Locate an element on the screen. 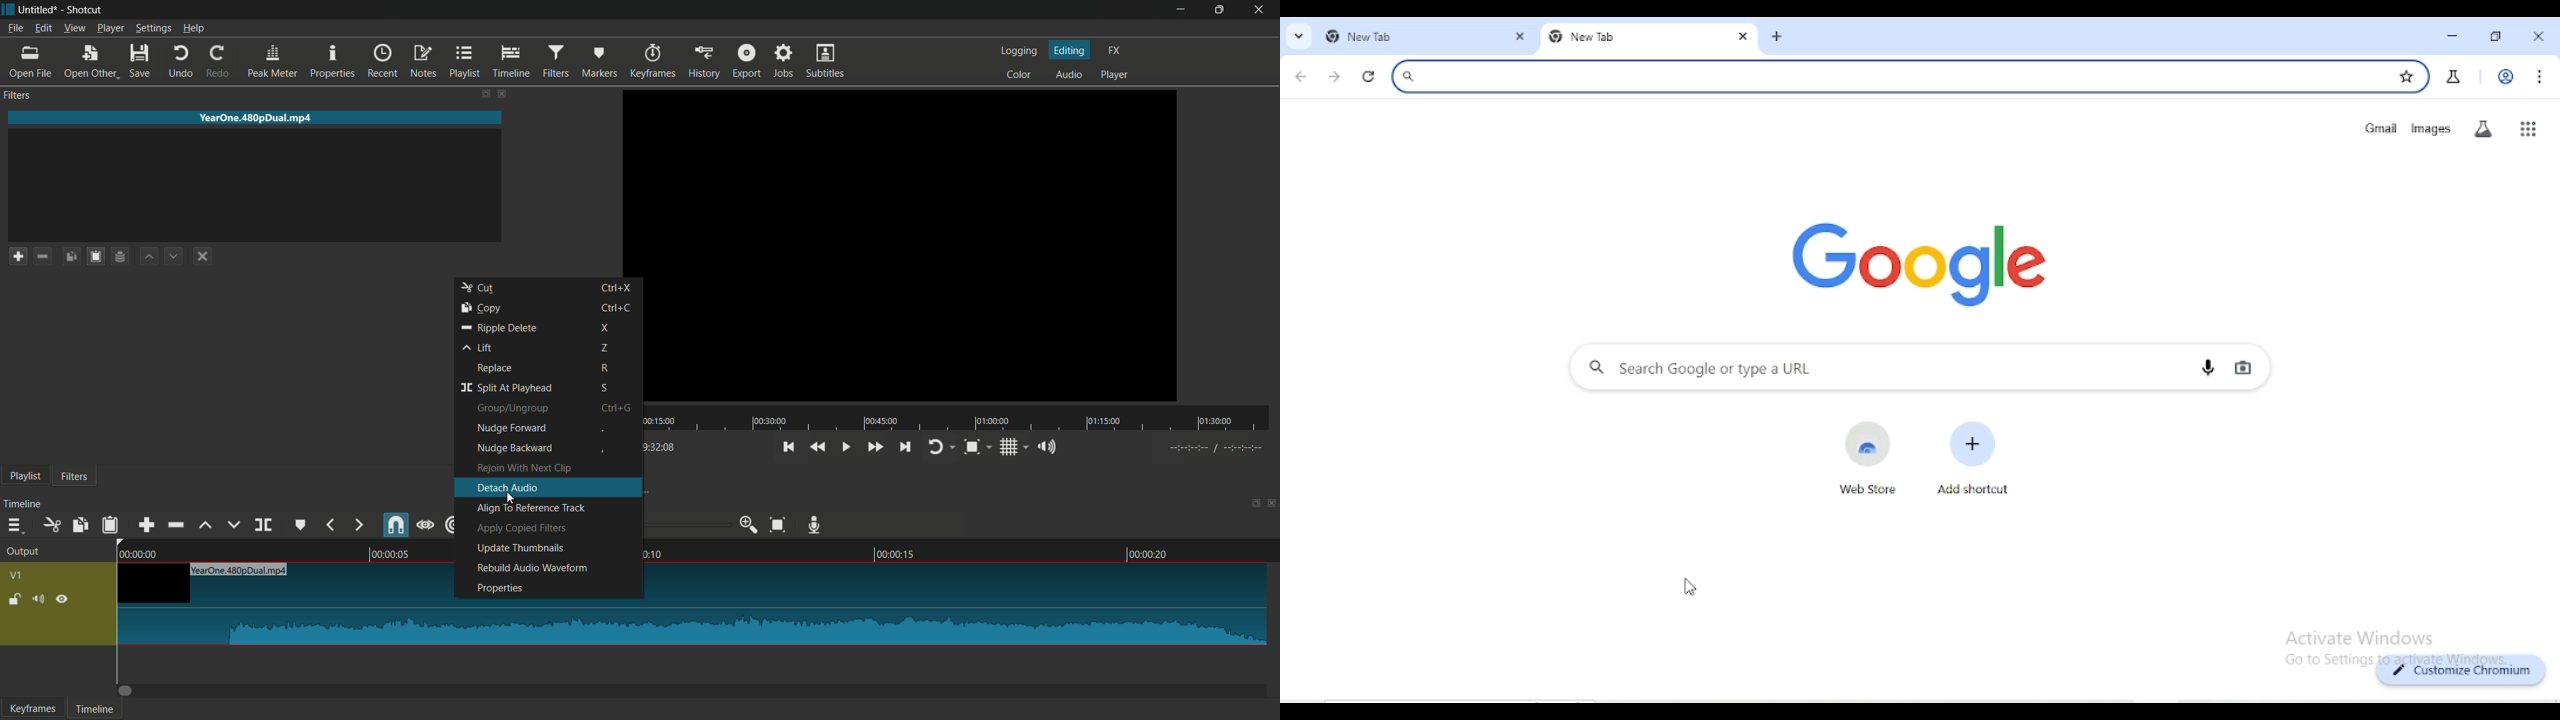 This screenshot has width=2576, height=728. search by image is located at coordinates (2243, 369).